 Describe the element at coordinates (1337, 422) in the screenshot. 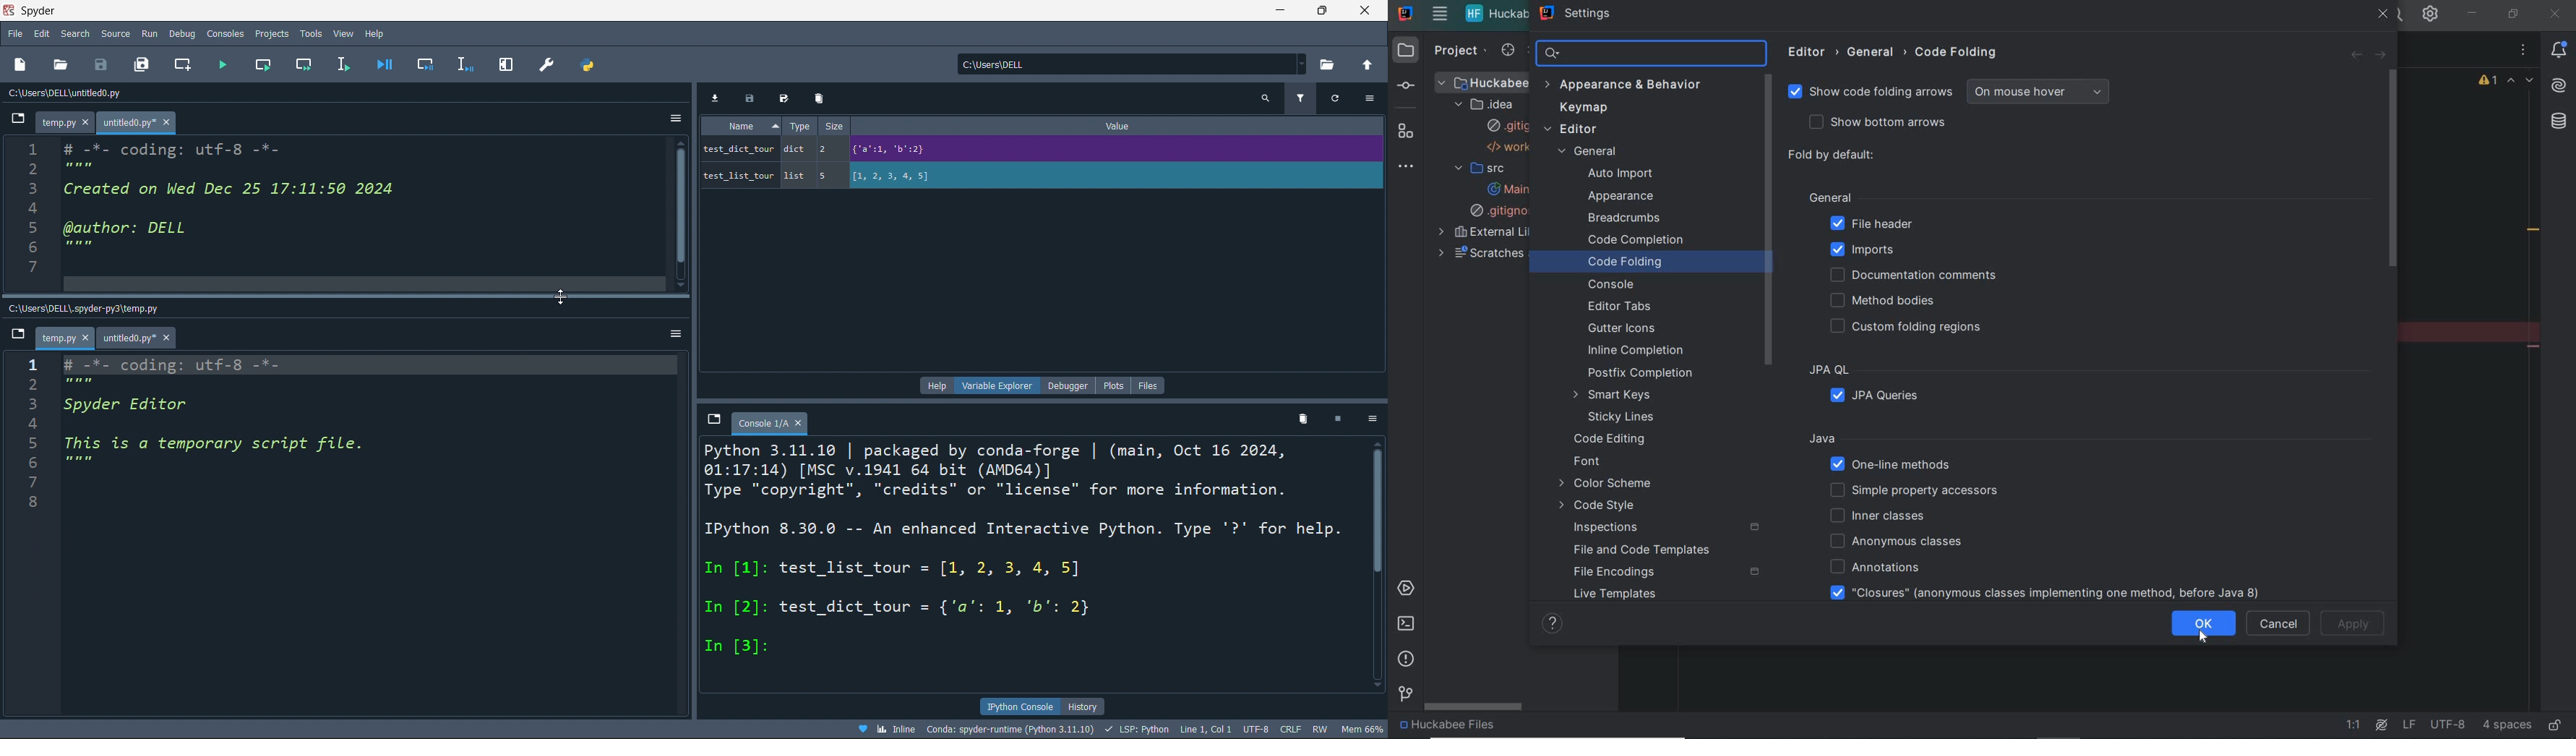

I see `close kernel` at that location.